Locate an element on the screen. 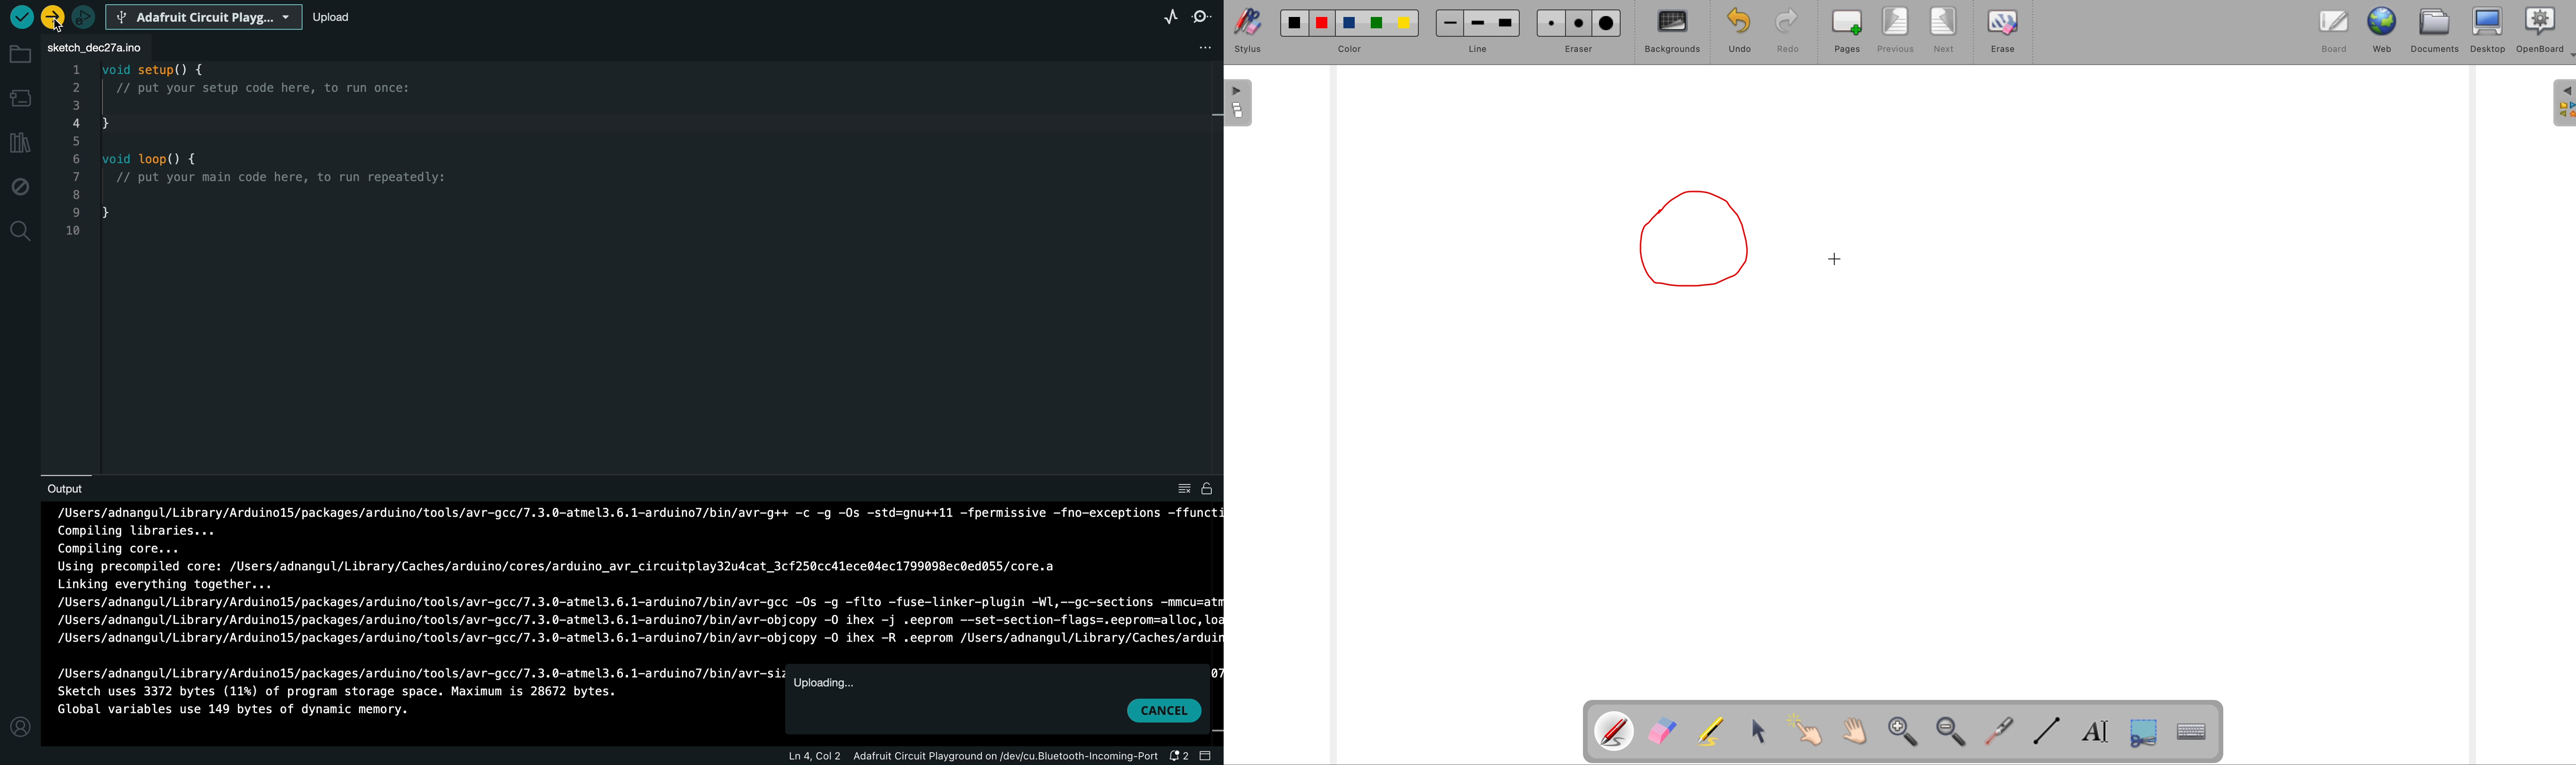  uploading process is located at coordinates (410, 698).